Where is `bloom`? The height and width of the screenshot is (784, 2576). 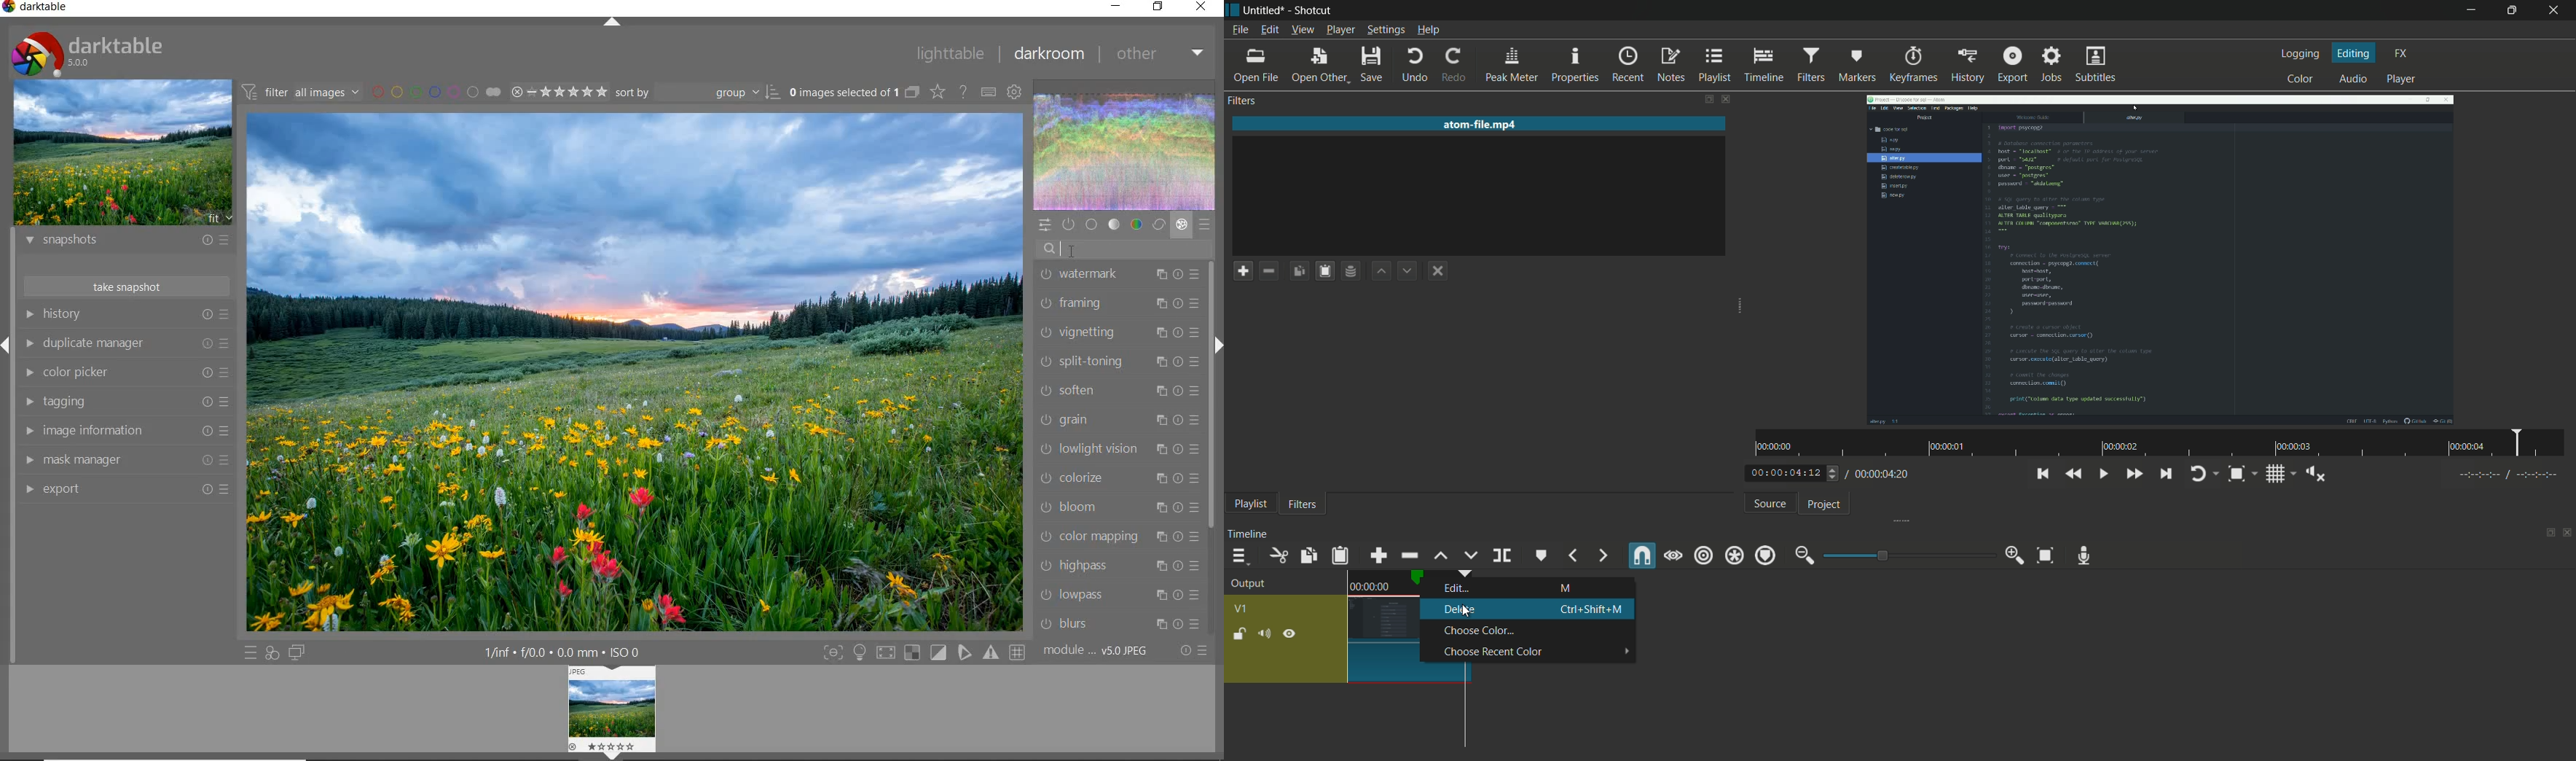 bloom is located at coordinates (1117, 510).